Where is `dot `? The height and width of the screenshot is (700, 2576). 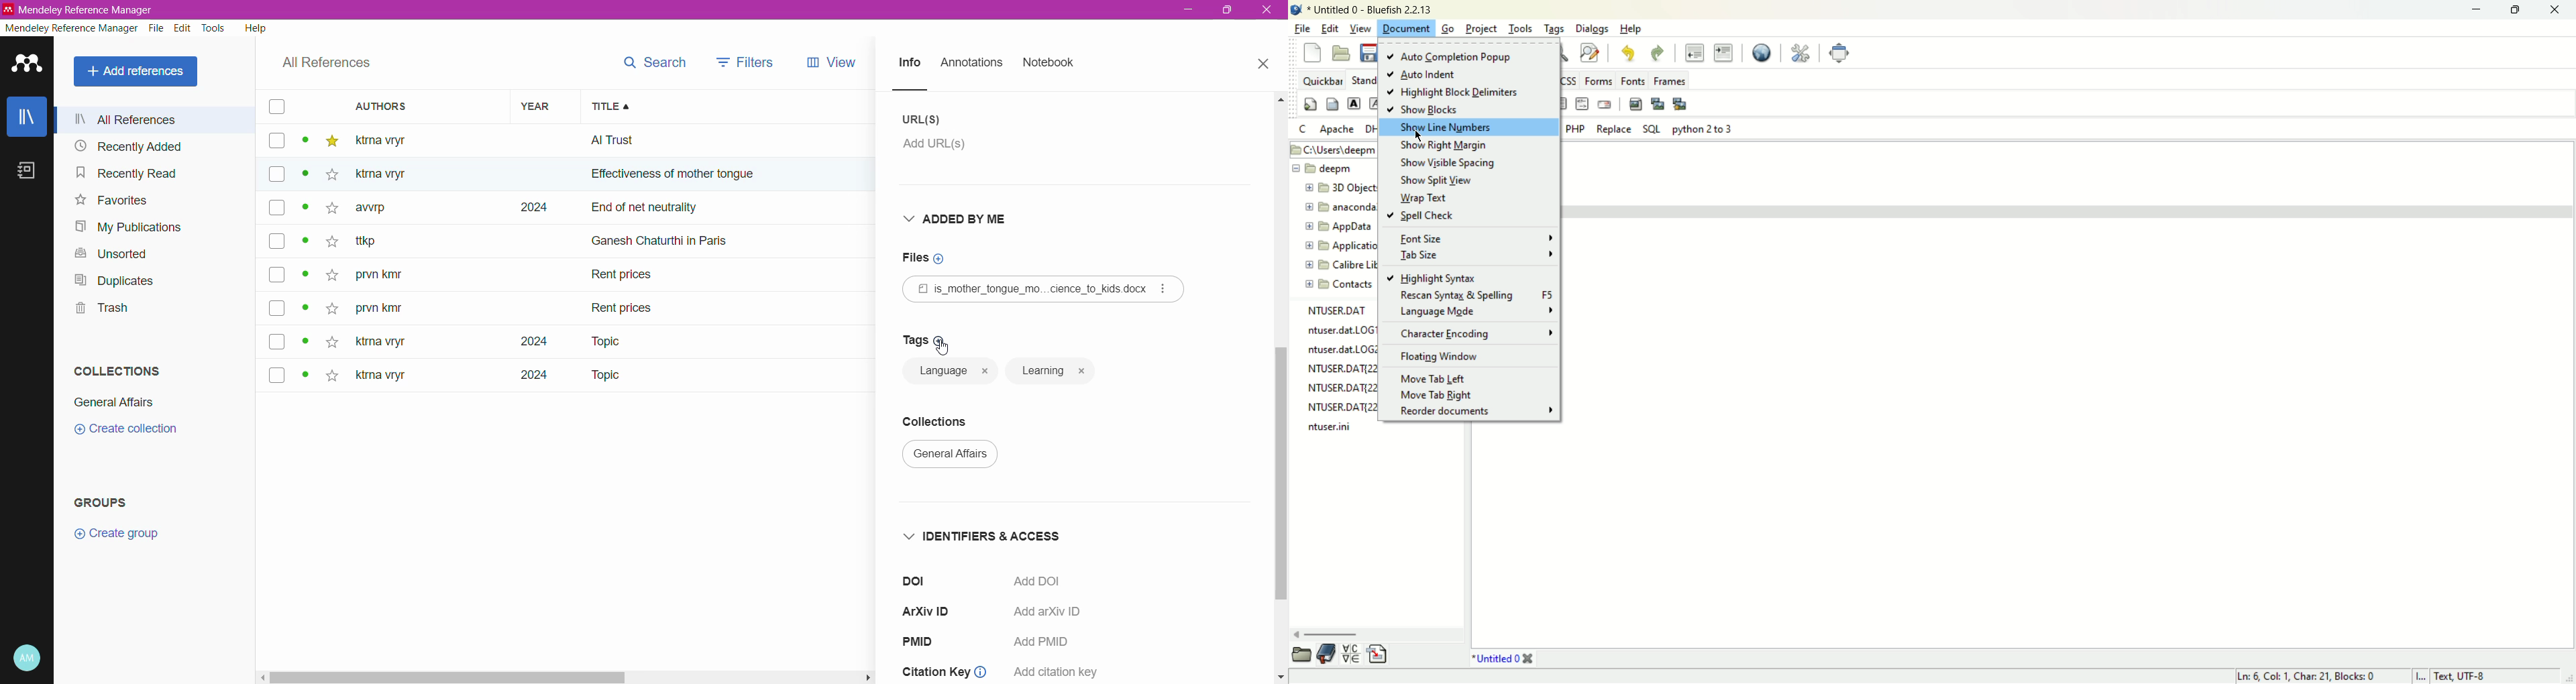
dot  is located at coordinates (307, 244).